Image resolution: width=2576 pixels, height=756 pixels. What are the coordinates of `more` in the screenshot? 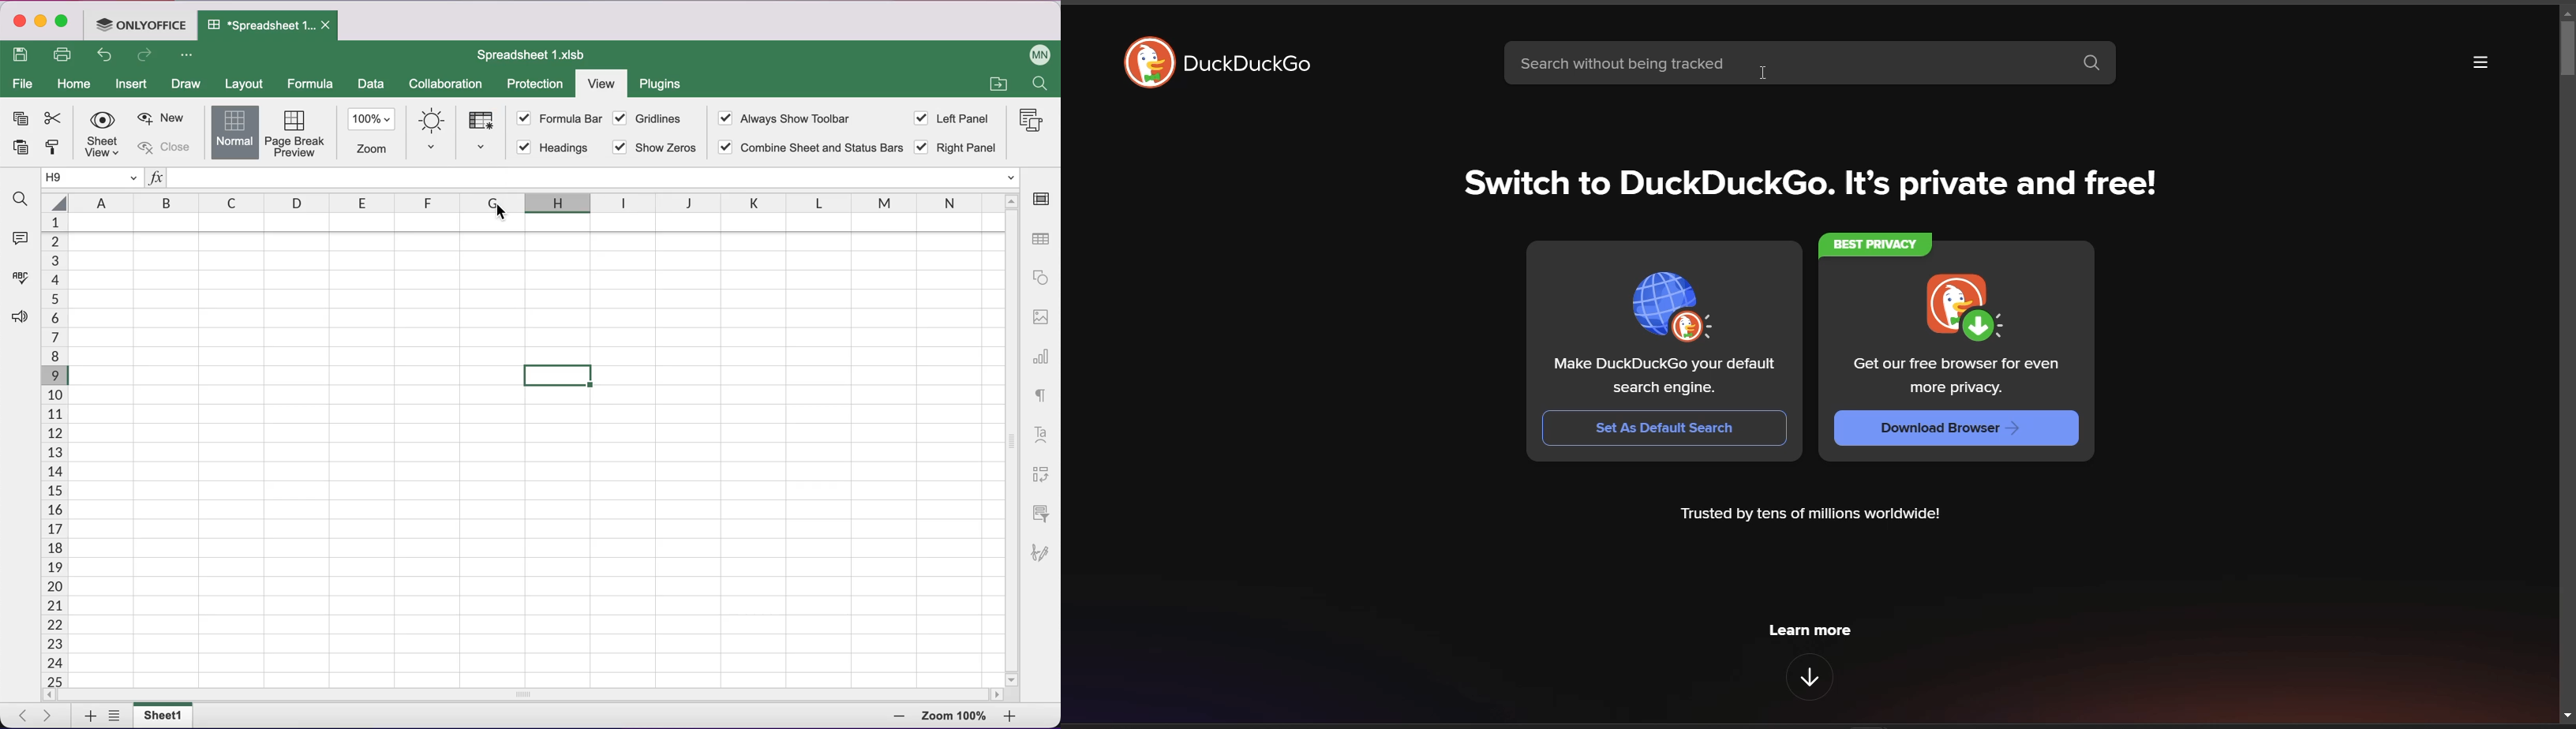 It's located at (192, 57).